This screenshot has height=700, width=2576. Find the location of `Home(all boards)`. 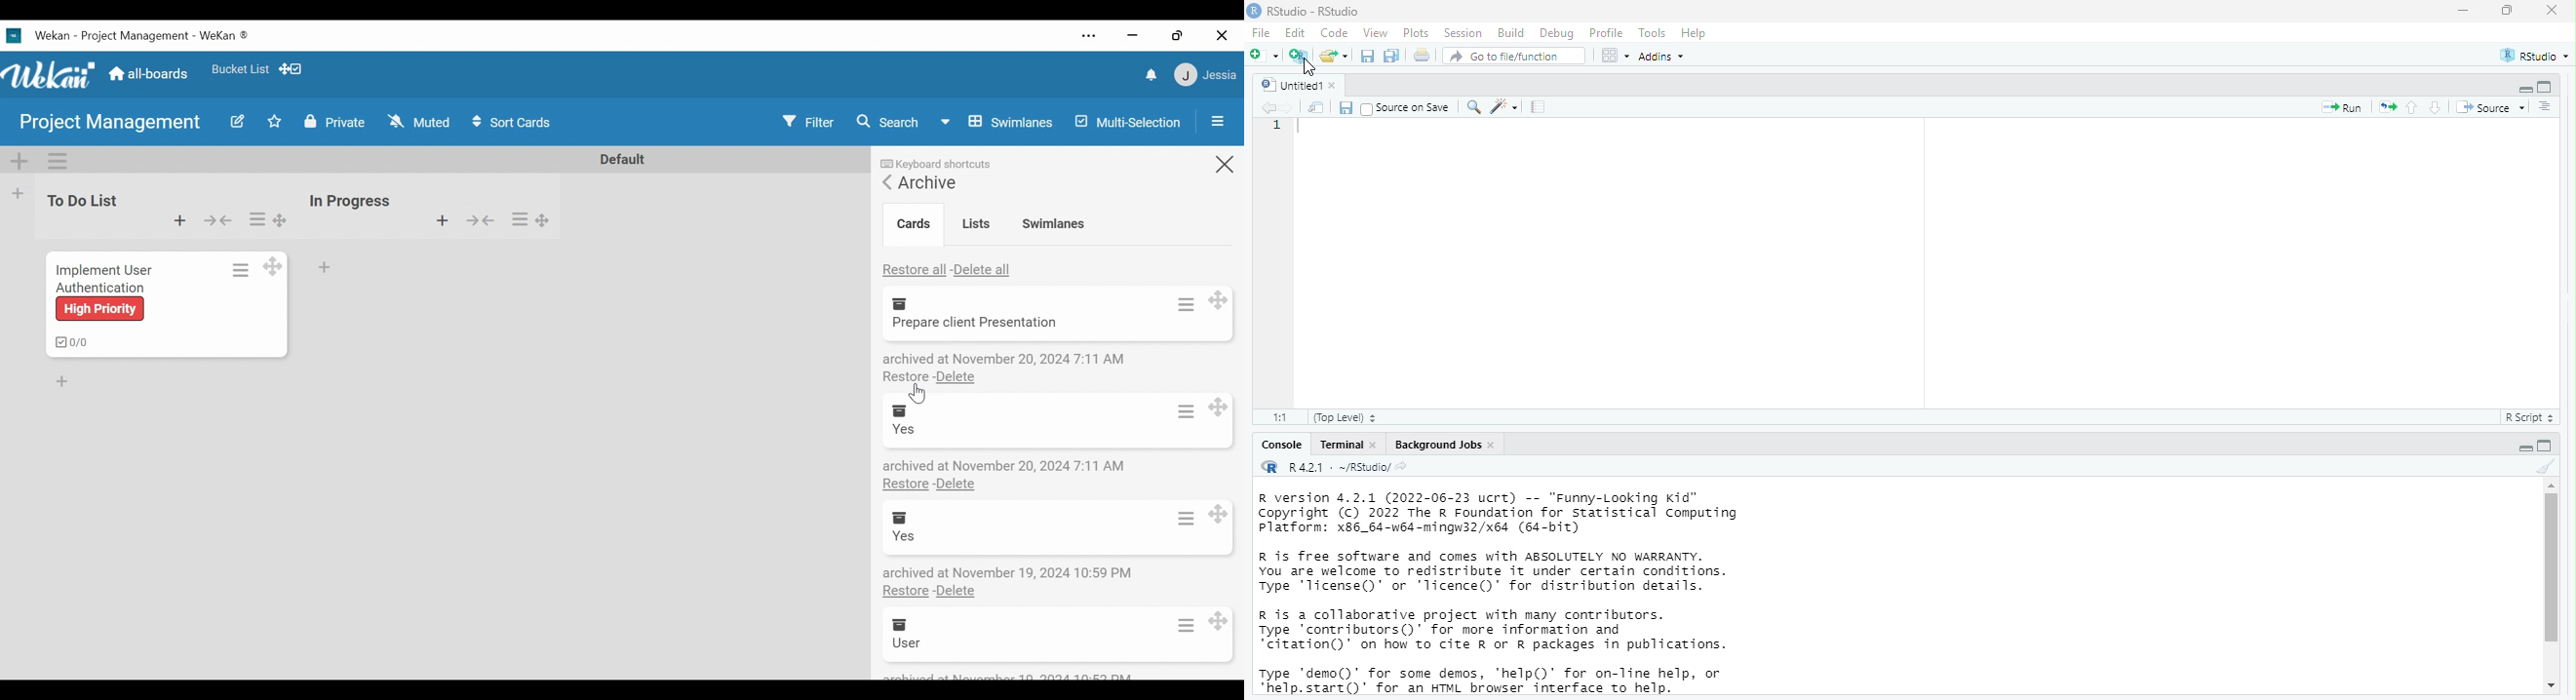

Home(all boards) is located at coordinates (150, 70).